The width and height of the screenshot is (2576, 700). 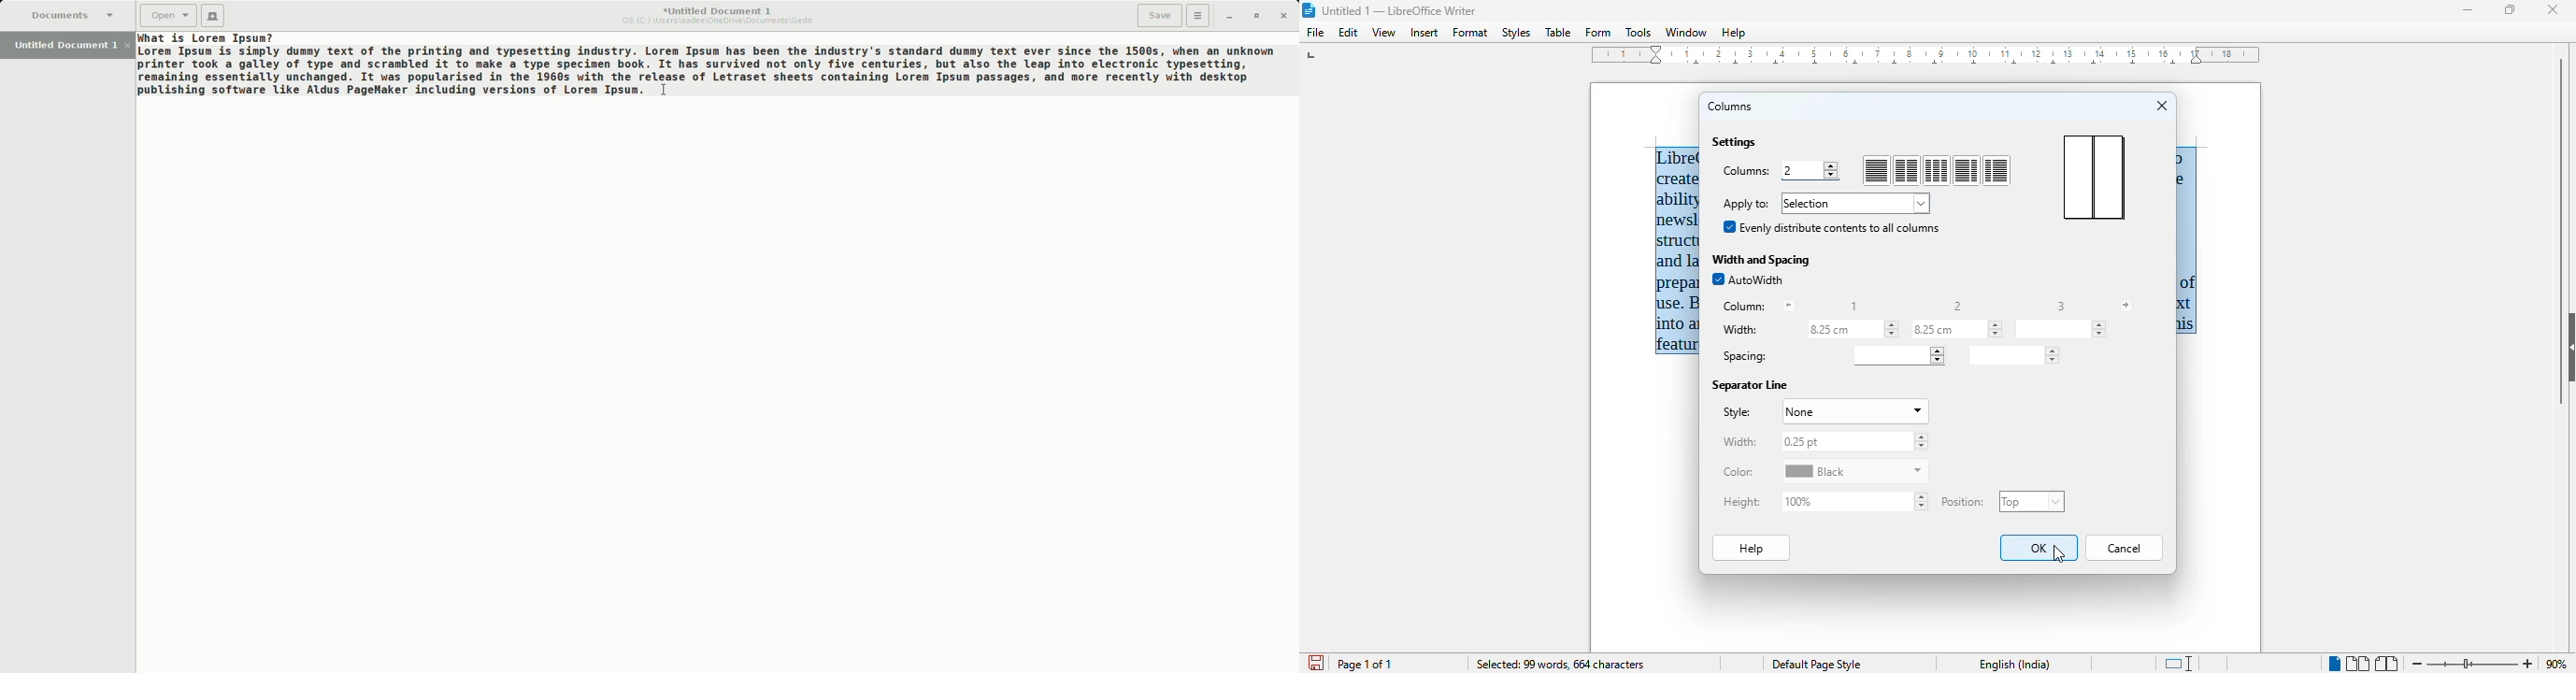 What do you see at coordinates (2056, 553) in the screenshot?
I see `cursor` at bounding box center [2056, 553].